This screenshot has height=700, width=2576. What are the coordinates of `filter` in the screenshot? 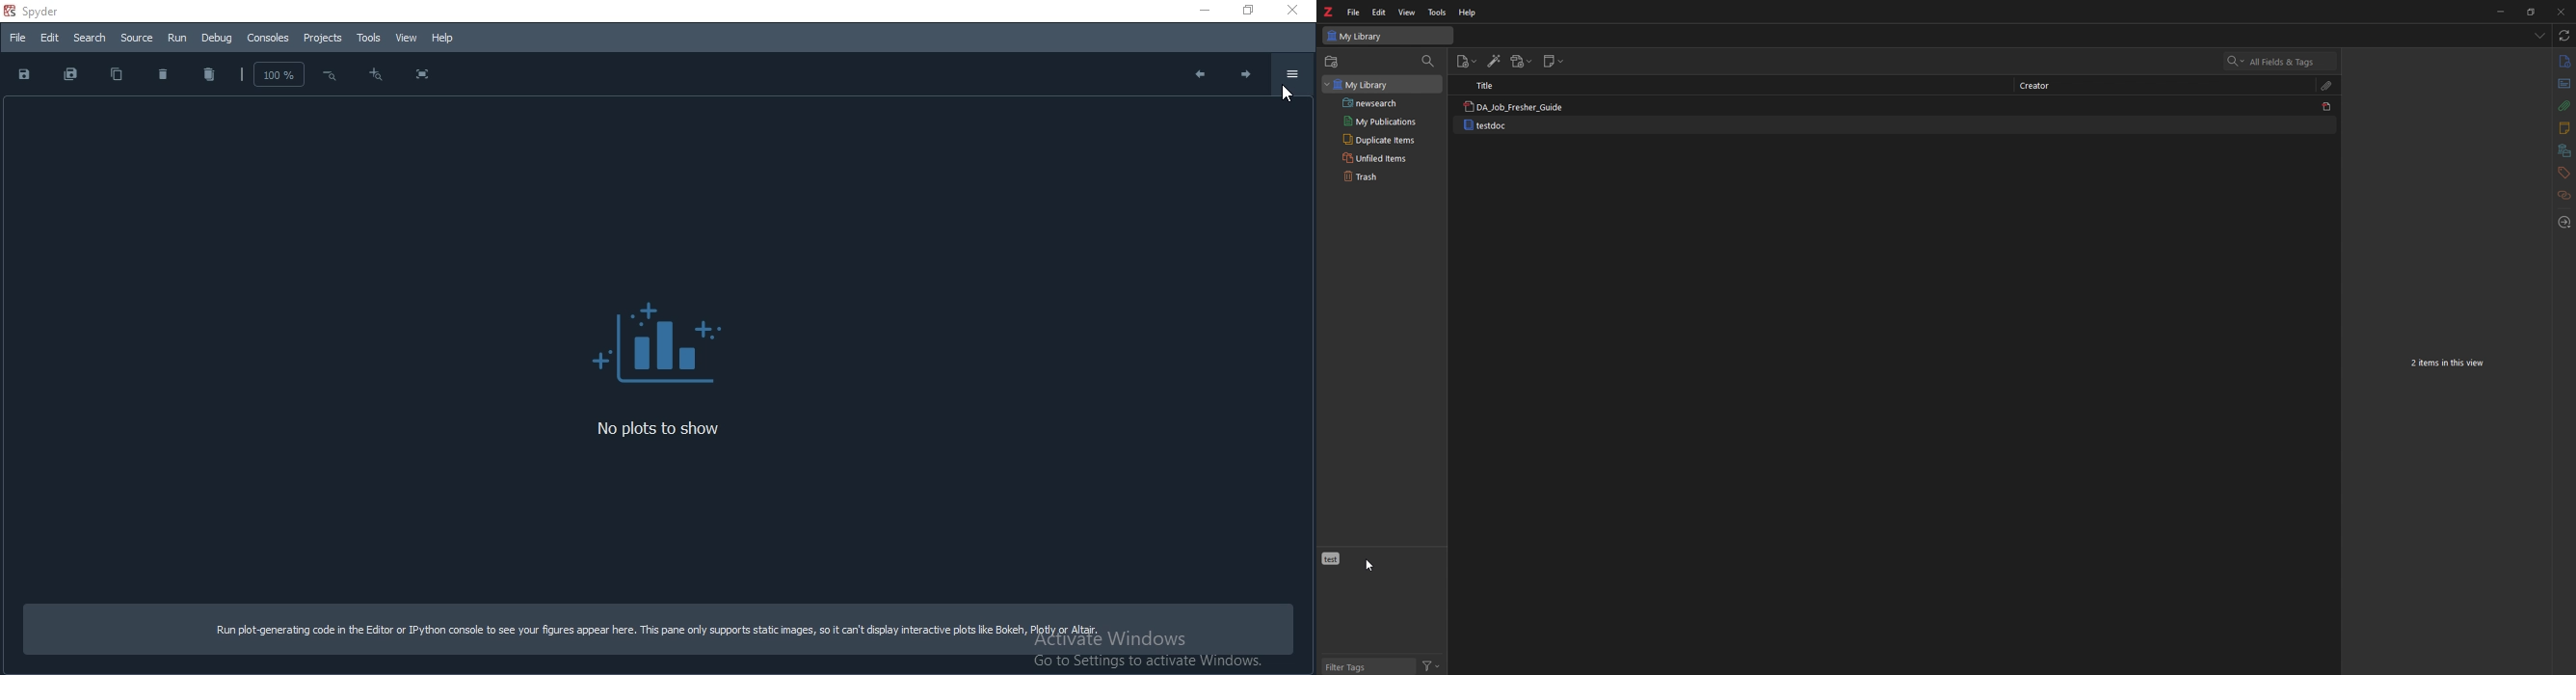 It's located at (1432, 666).